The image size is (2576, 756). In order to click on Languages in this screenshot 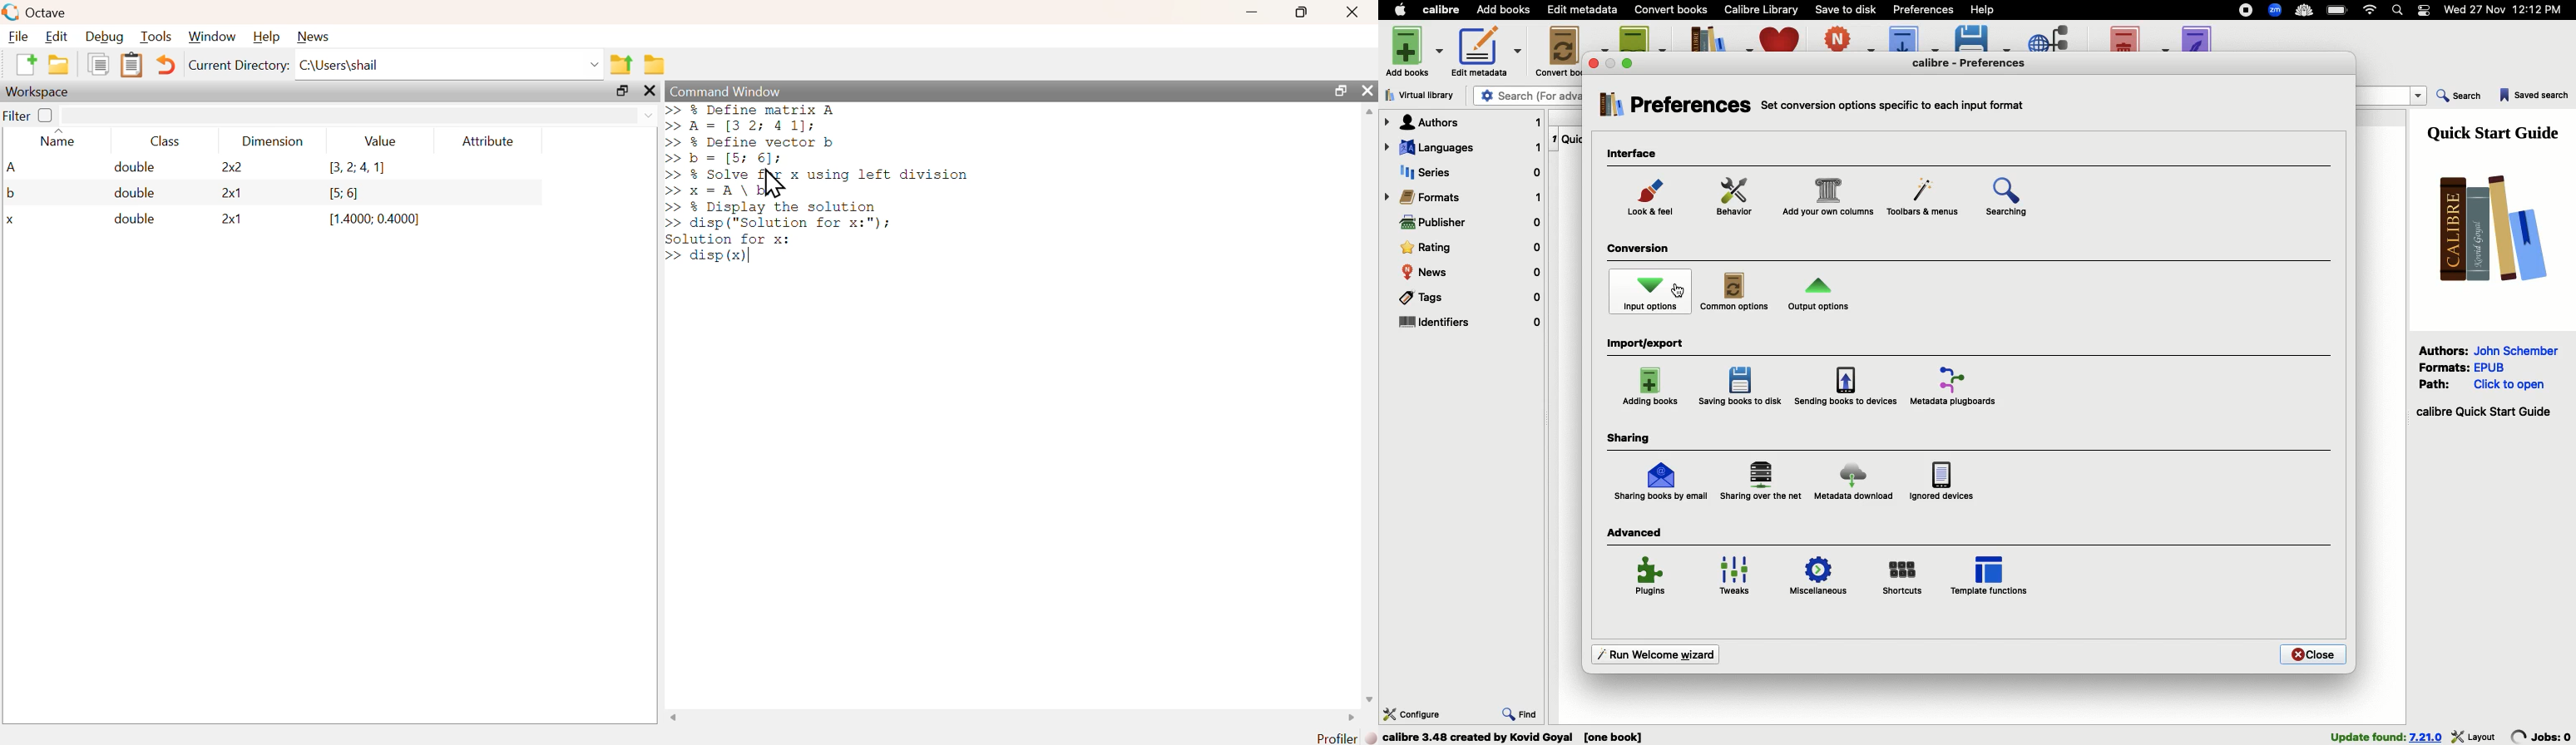, I will do `click(1462, 149)`.